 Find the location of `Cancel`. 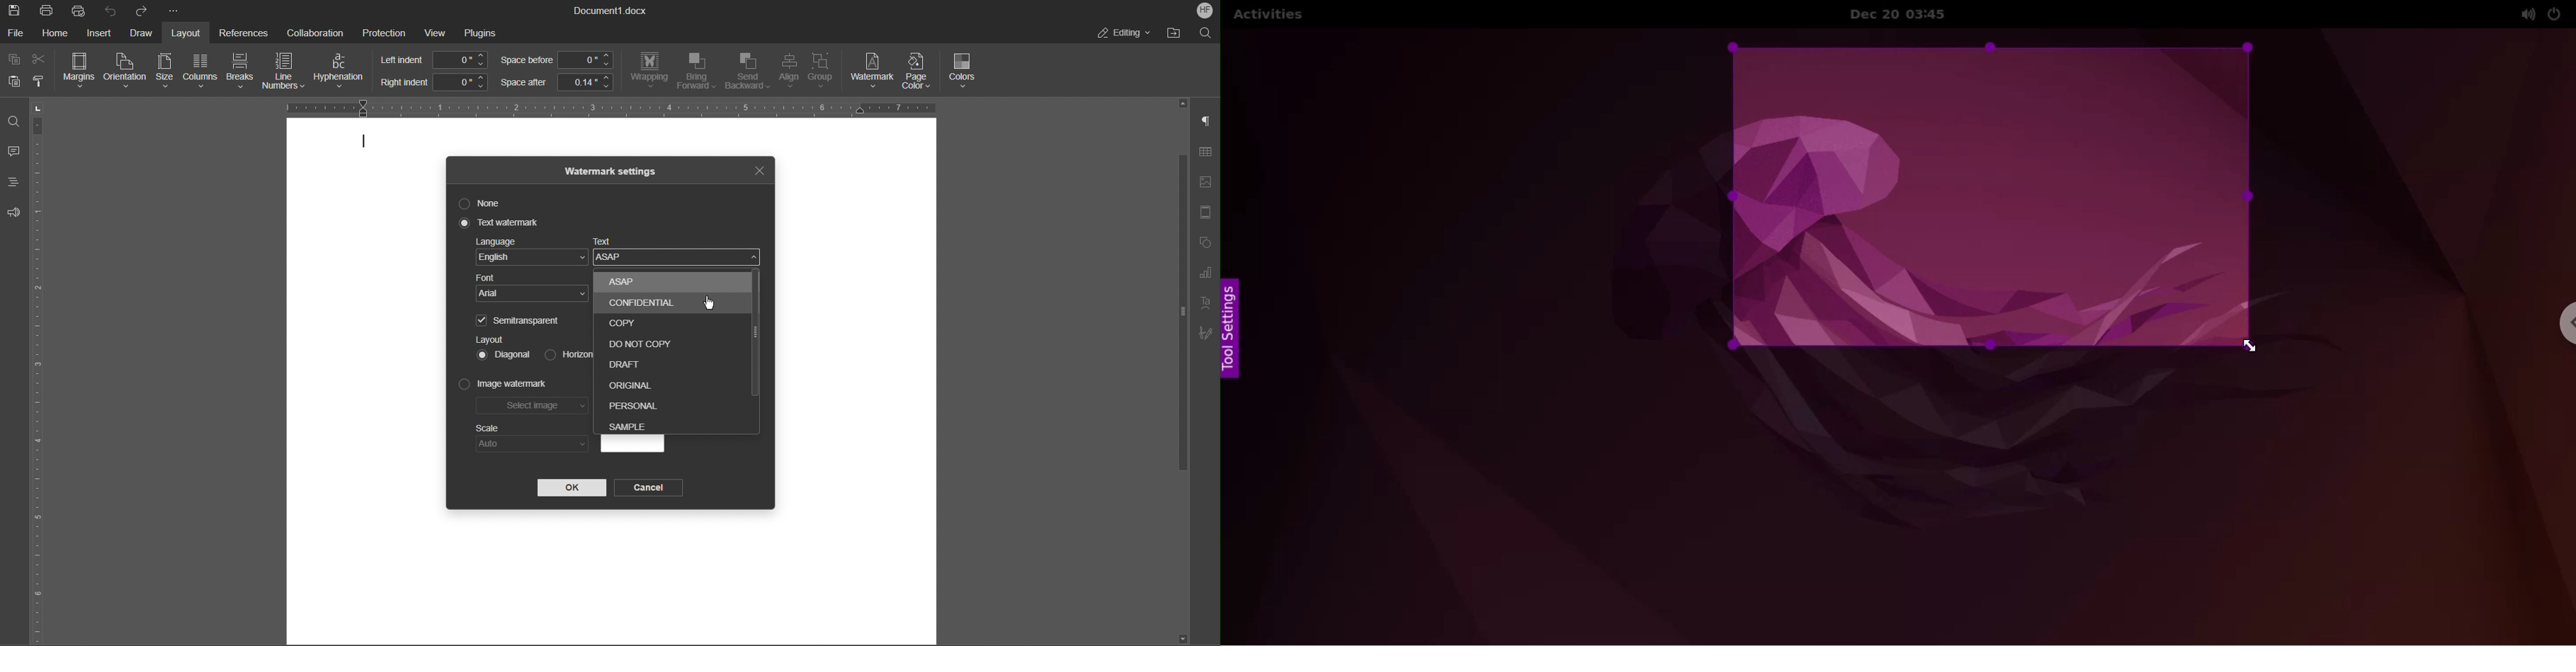

Cancel is located at coordinates (651, 488).